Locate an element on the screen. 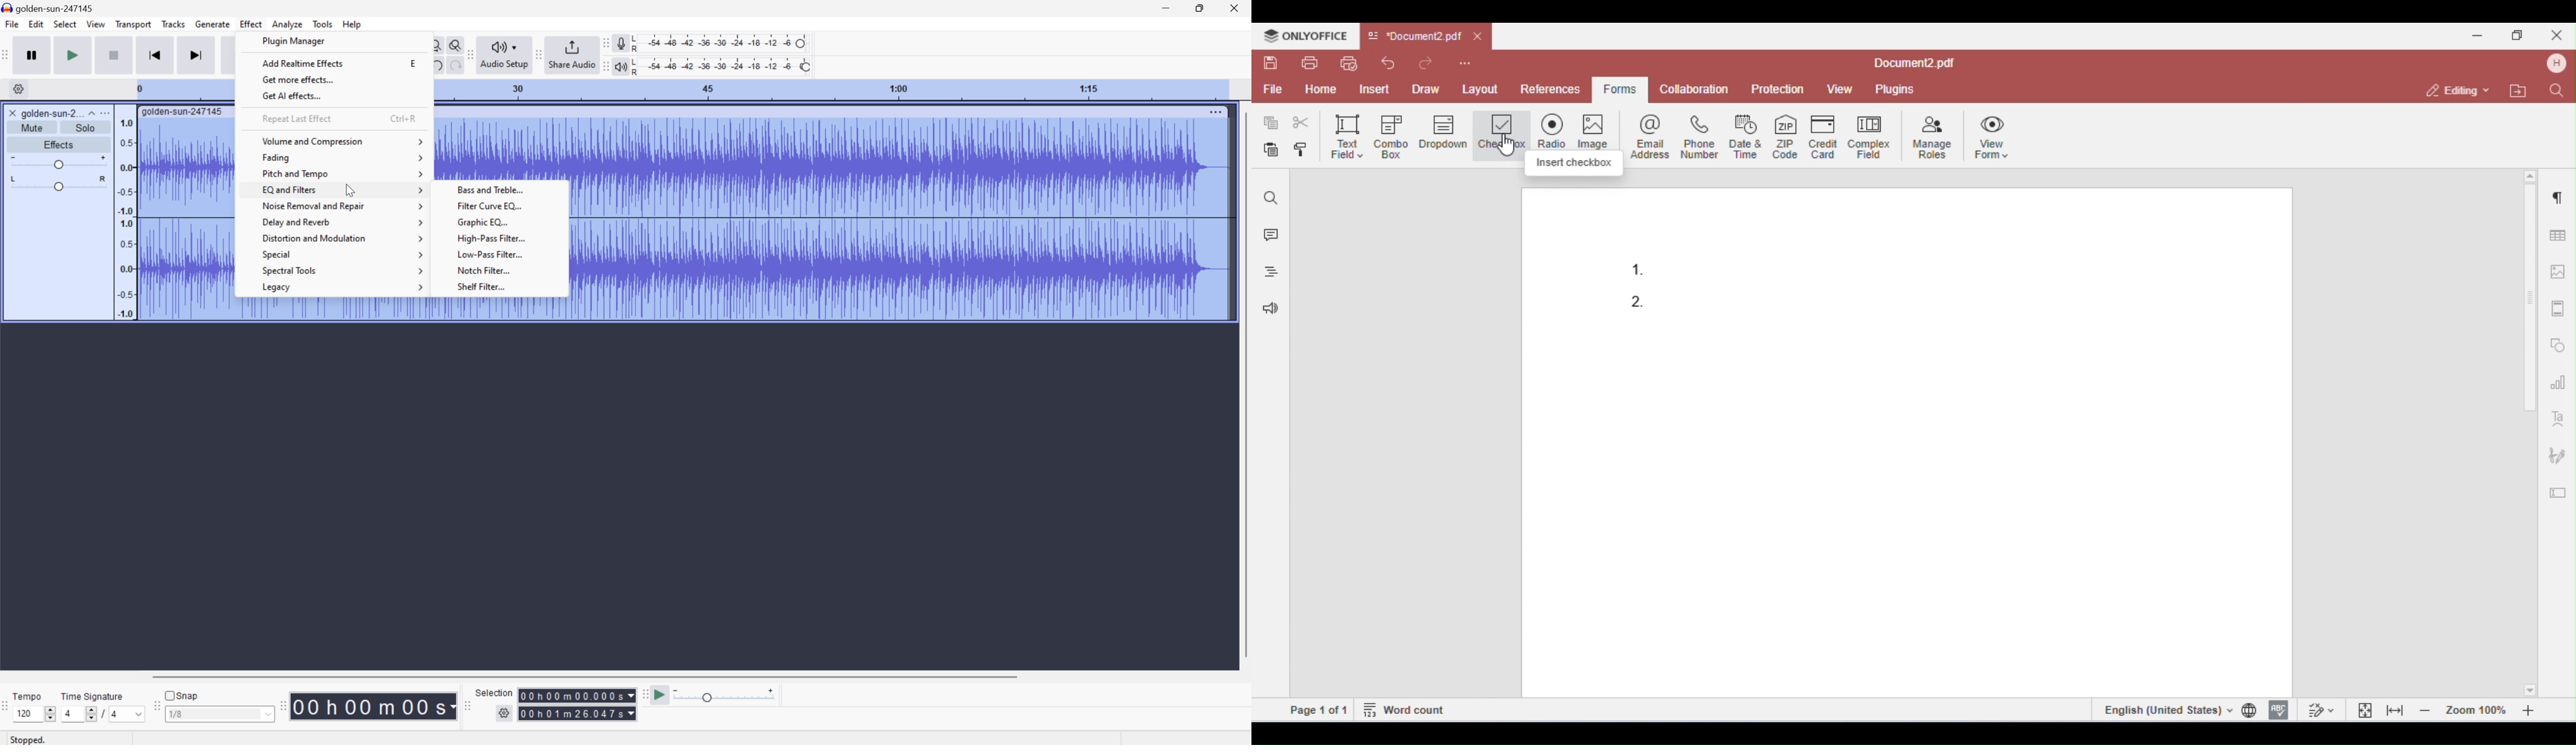  Volume and compression is located at coordinates (345, 142).